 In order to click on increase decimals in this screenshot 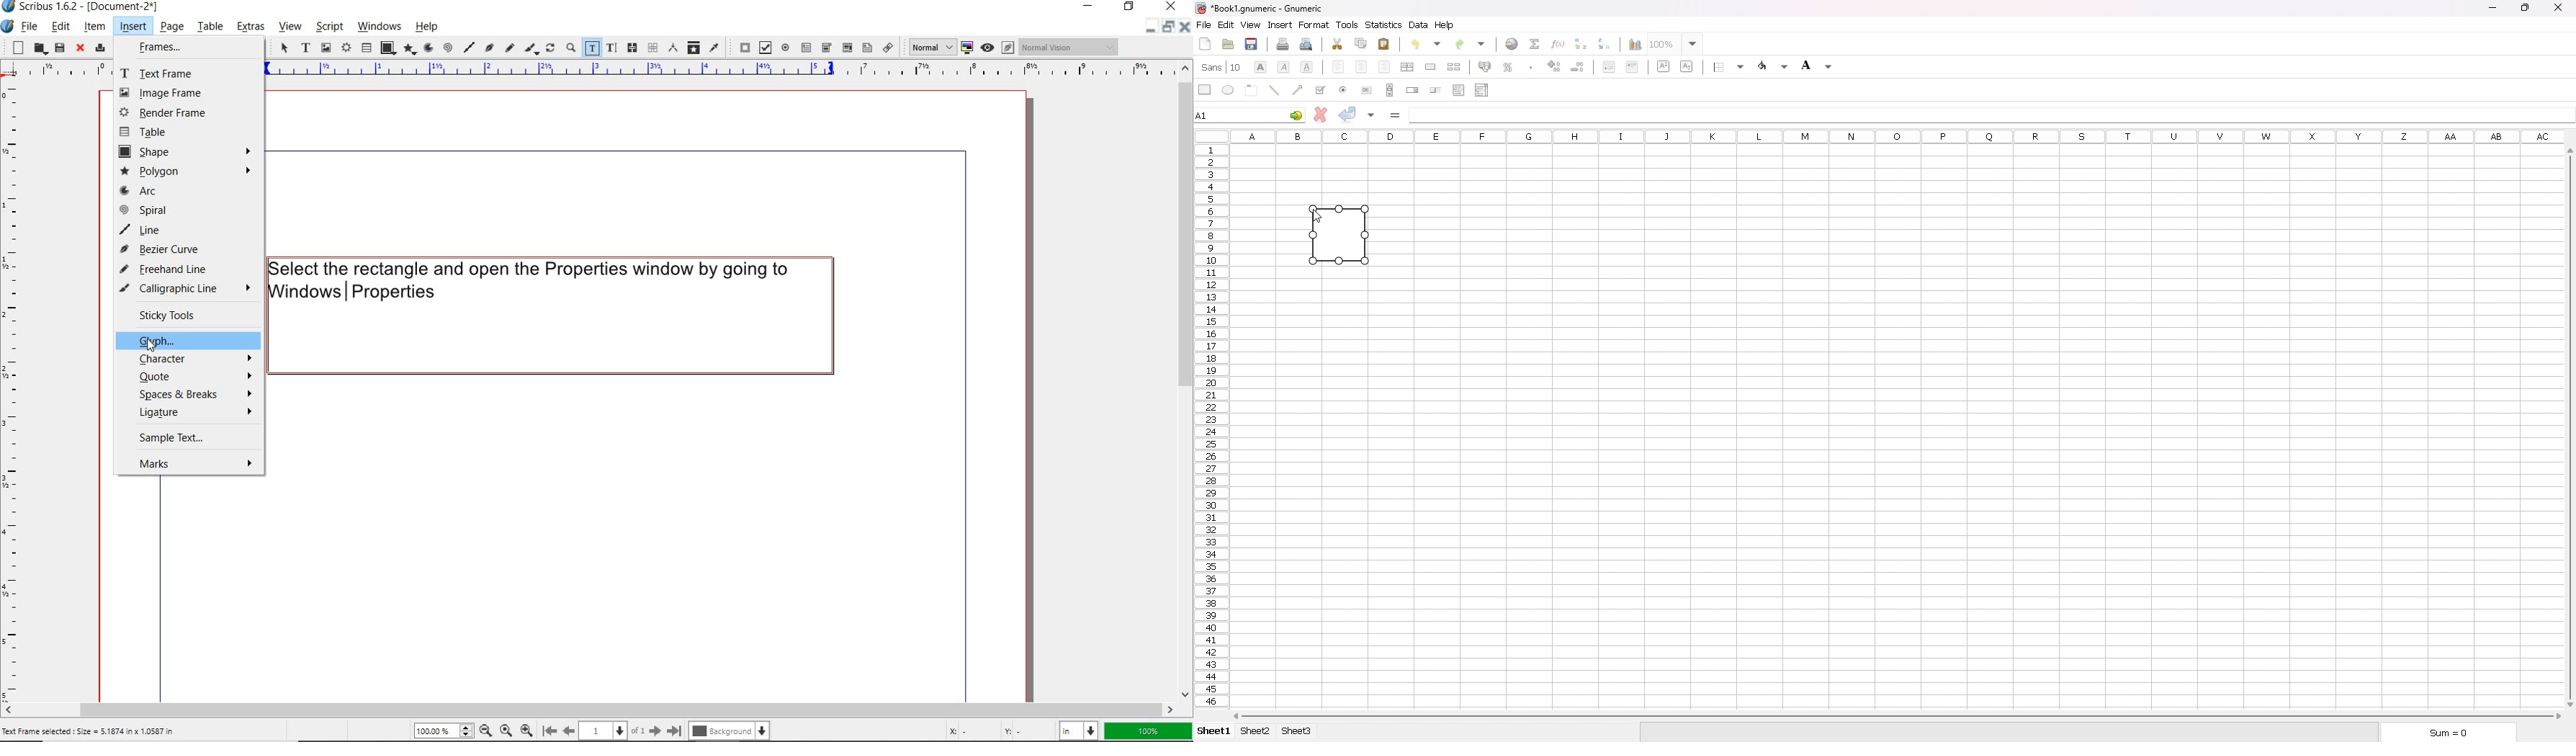, I will do `click(1556, 65)`.